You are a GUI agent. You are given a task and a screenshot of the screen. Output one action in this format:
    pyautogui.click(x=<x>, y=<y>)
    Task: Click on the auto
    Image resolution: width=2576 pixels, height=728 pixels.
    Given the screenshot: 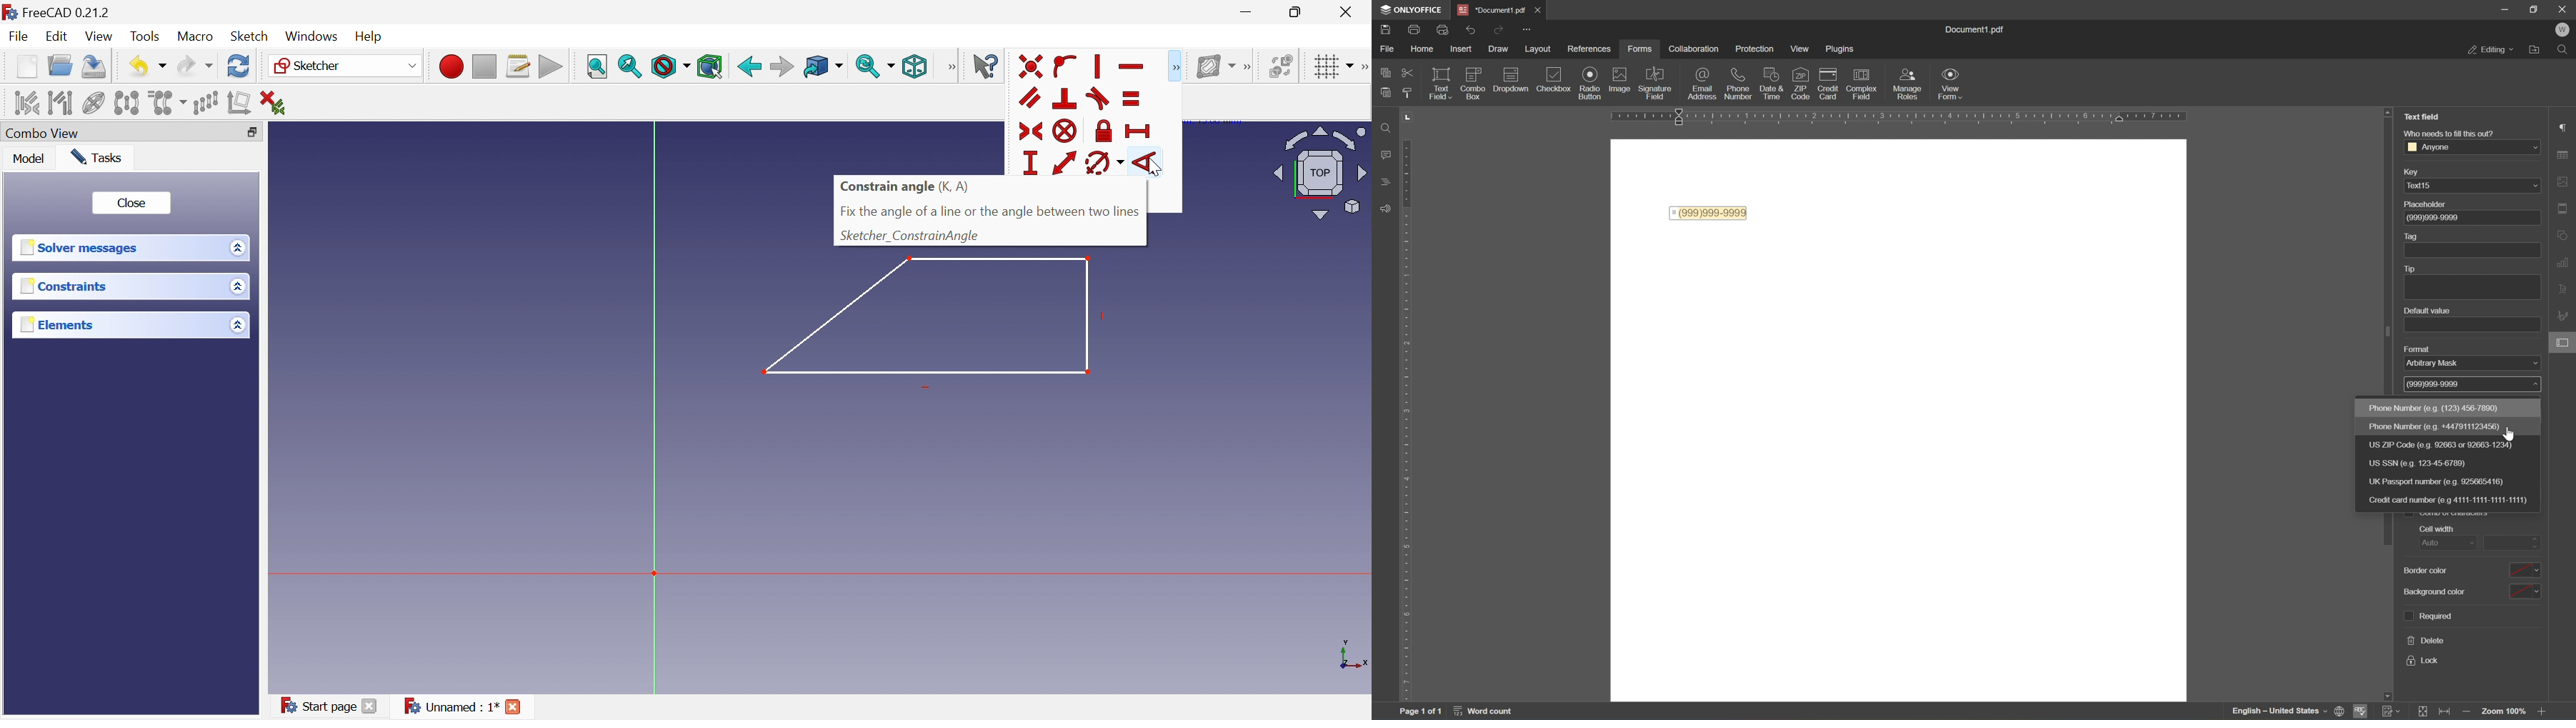 What is the action you would take?
    pyautogui.click(x=2440, y=544)
    